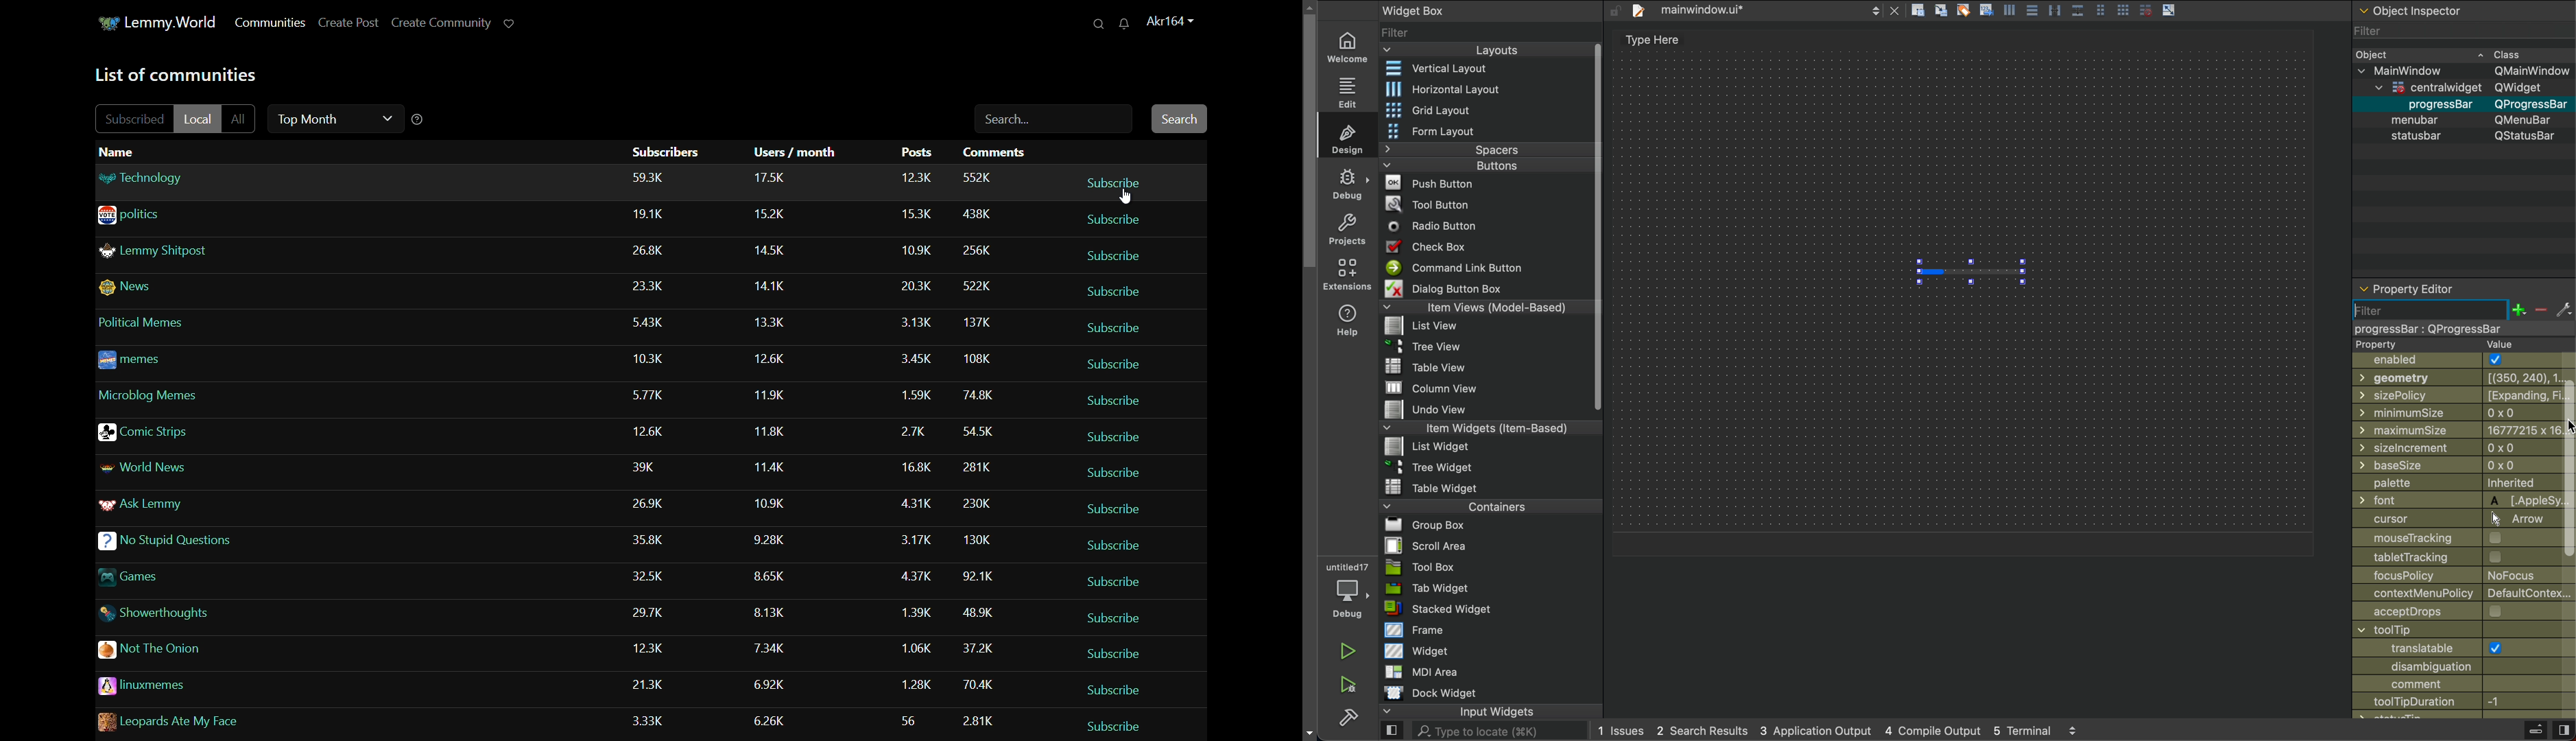  I want to click on all, so click(243, 117).